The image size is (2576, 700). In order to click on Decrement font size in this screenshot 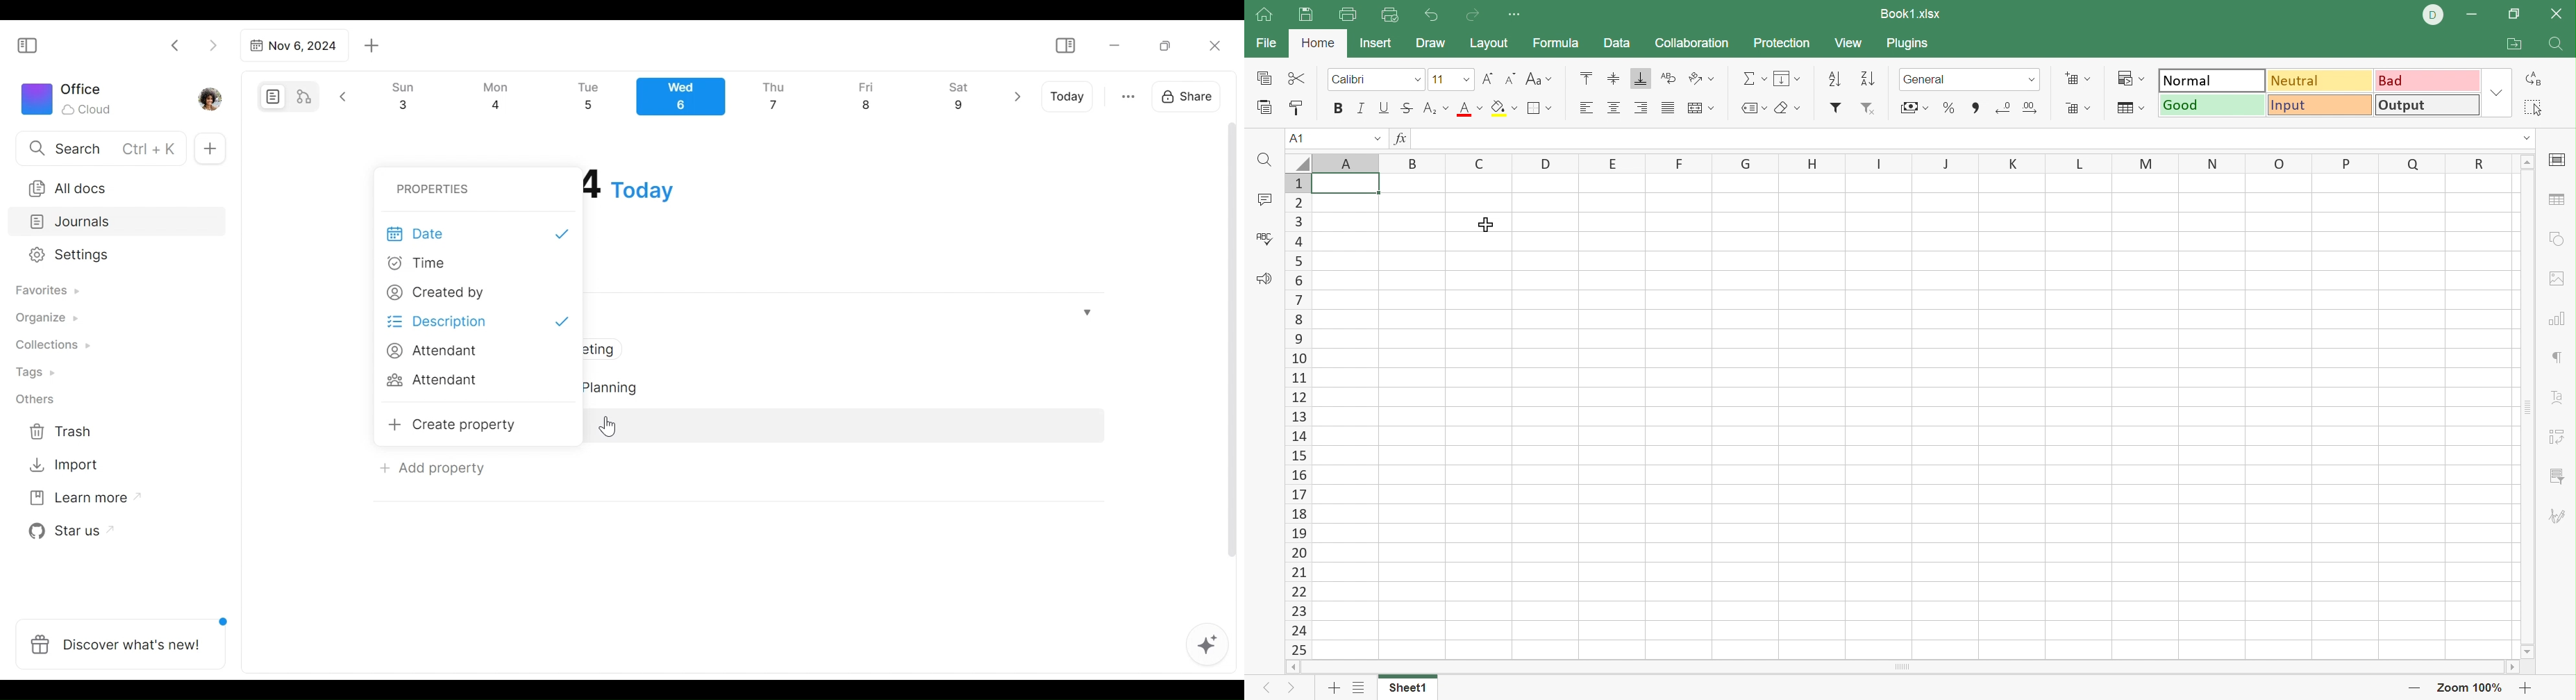, I will do `click(1507, 78)`.